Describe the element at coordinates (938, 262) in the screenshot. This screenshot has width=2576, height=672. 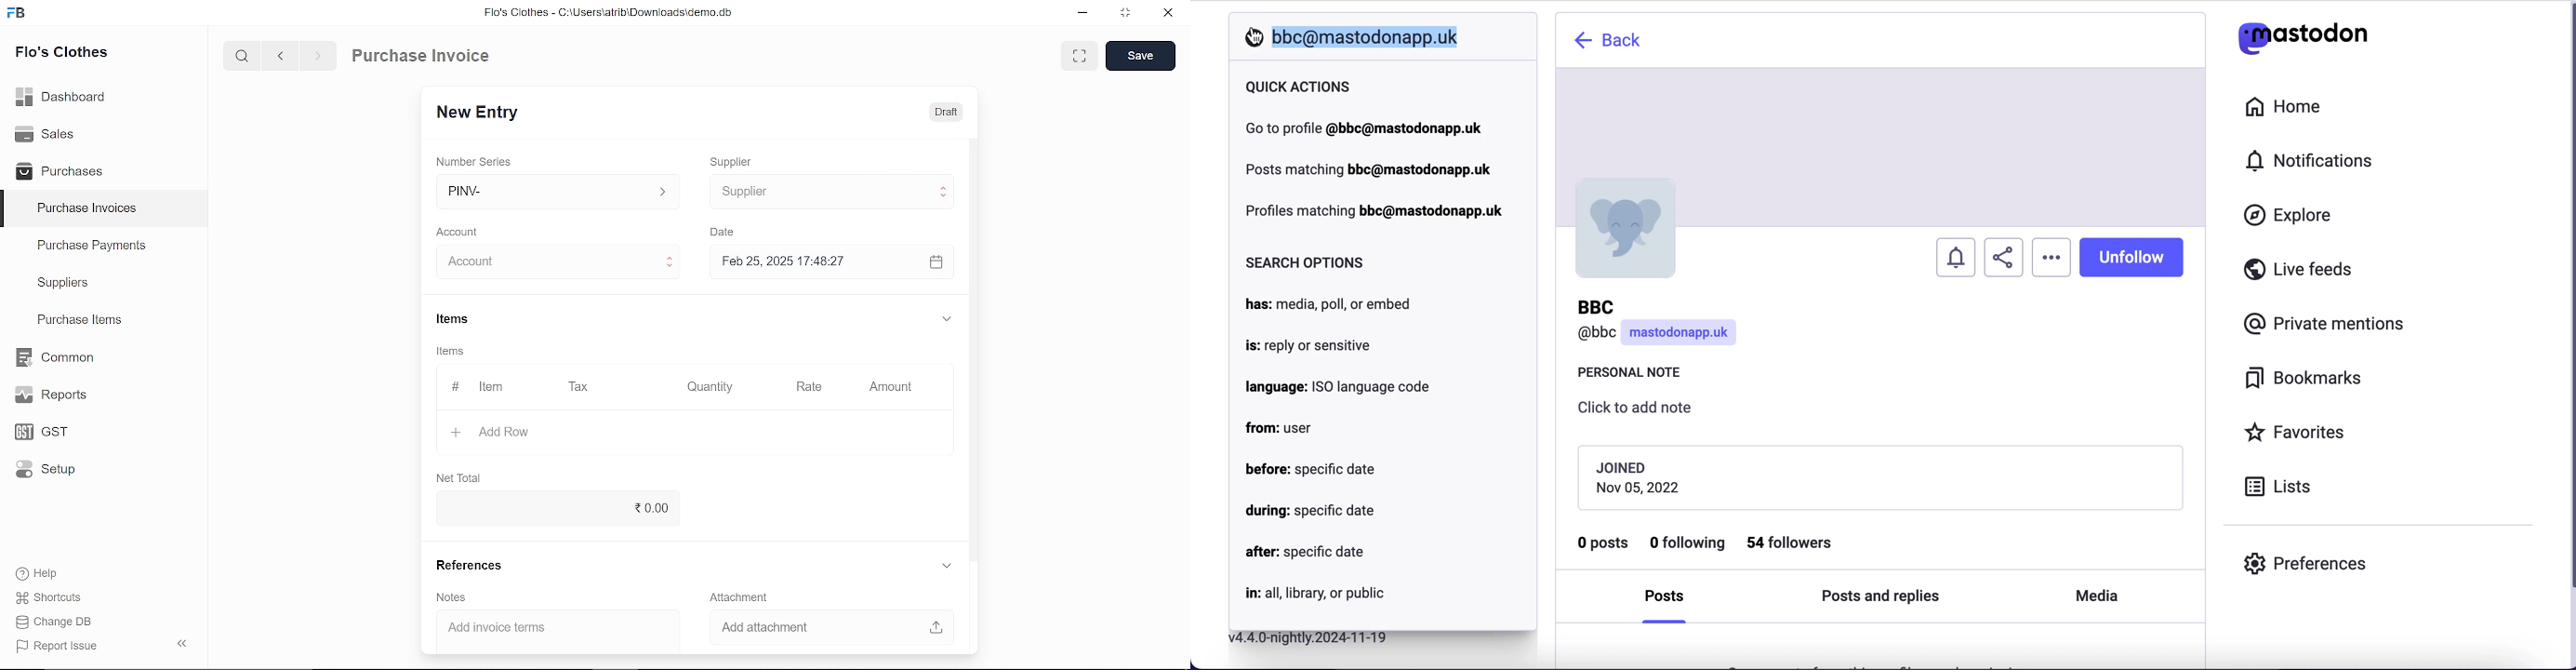
I see `calender` at that location.